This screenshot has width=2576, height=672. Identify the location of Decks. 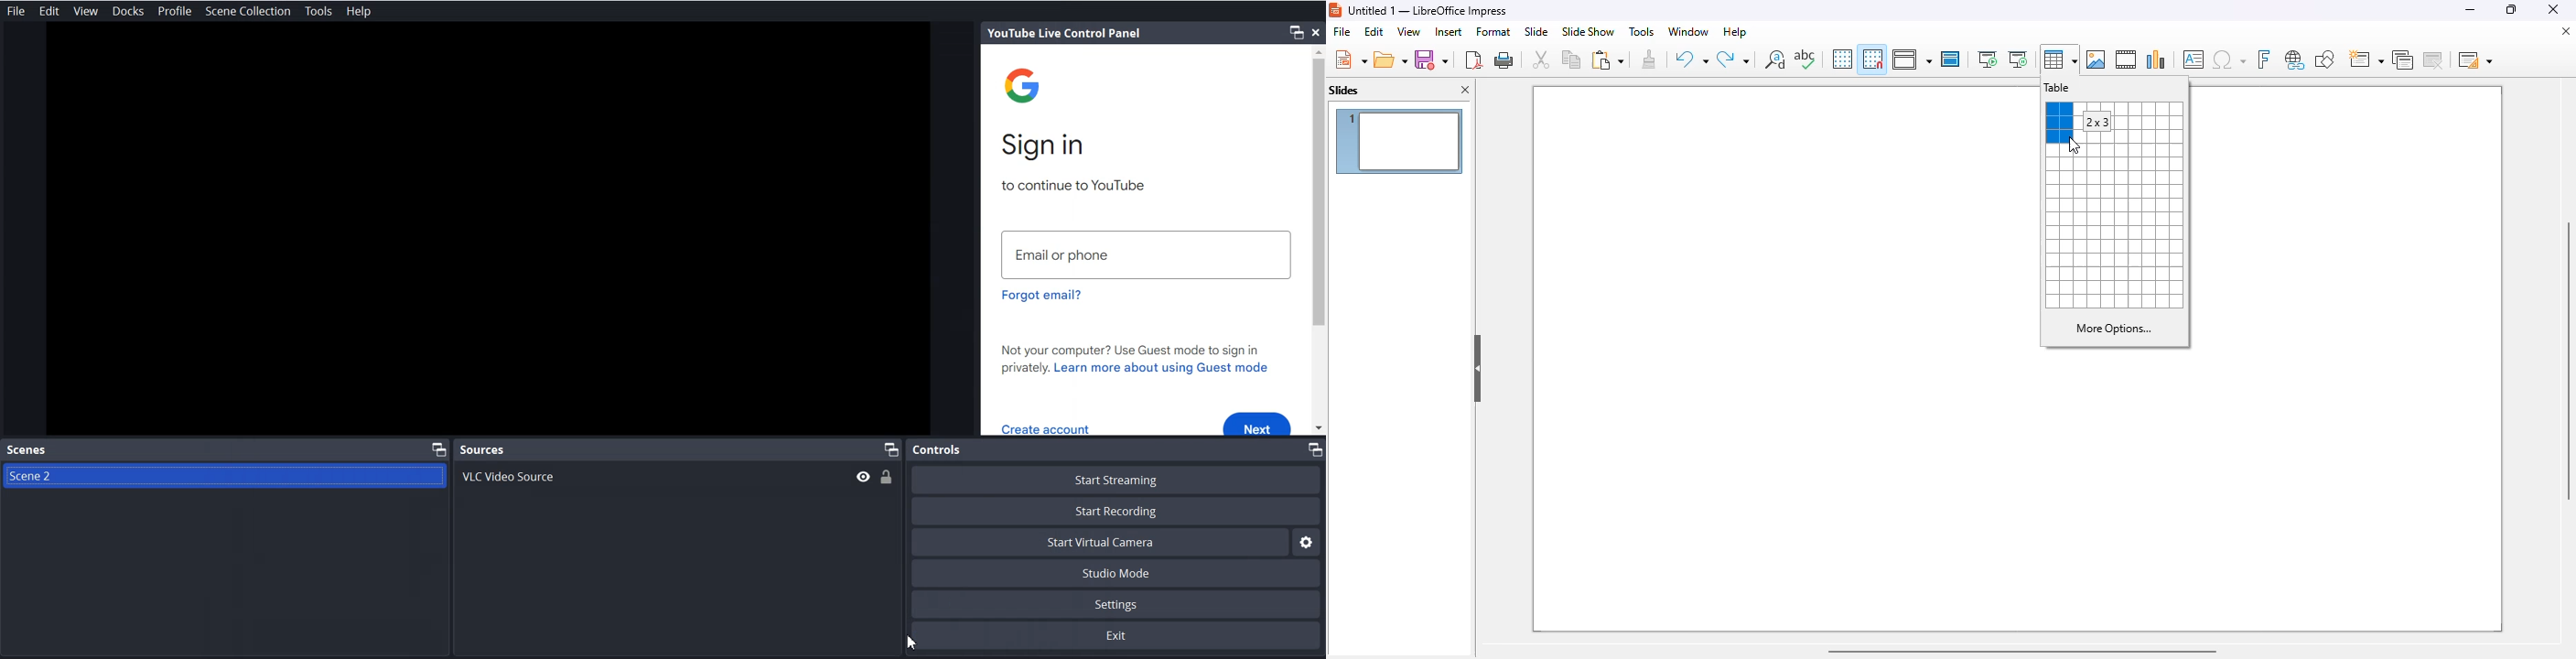
(128, 11).